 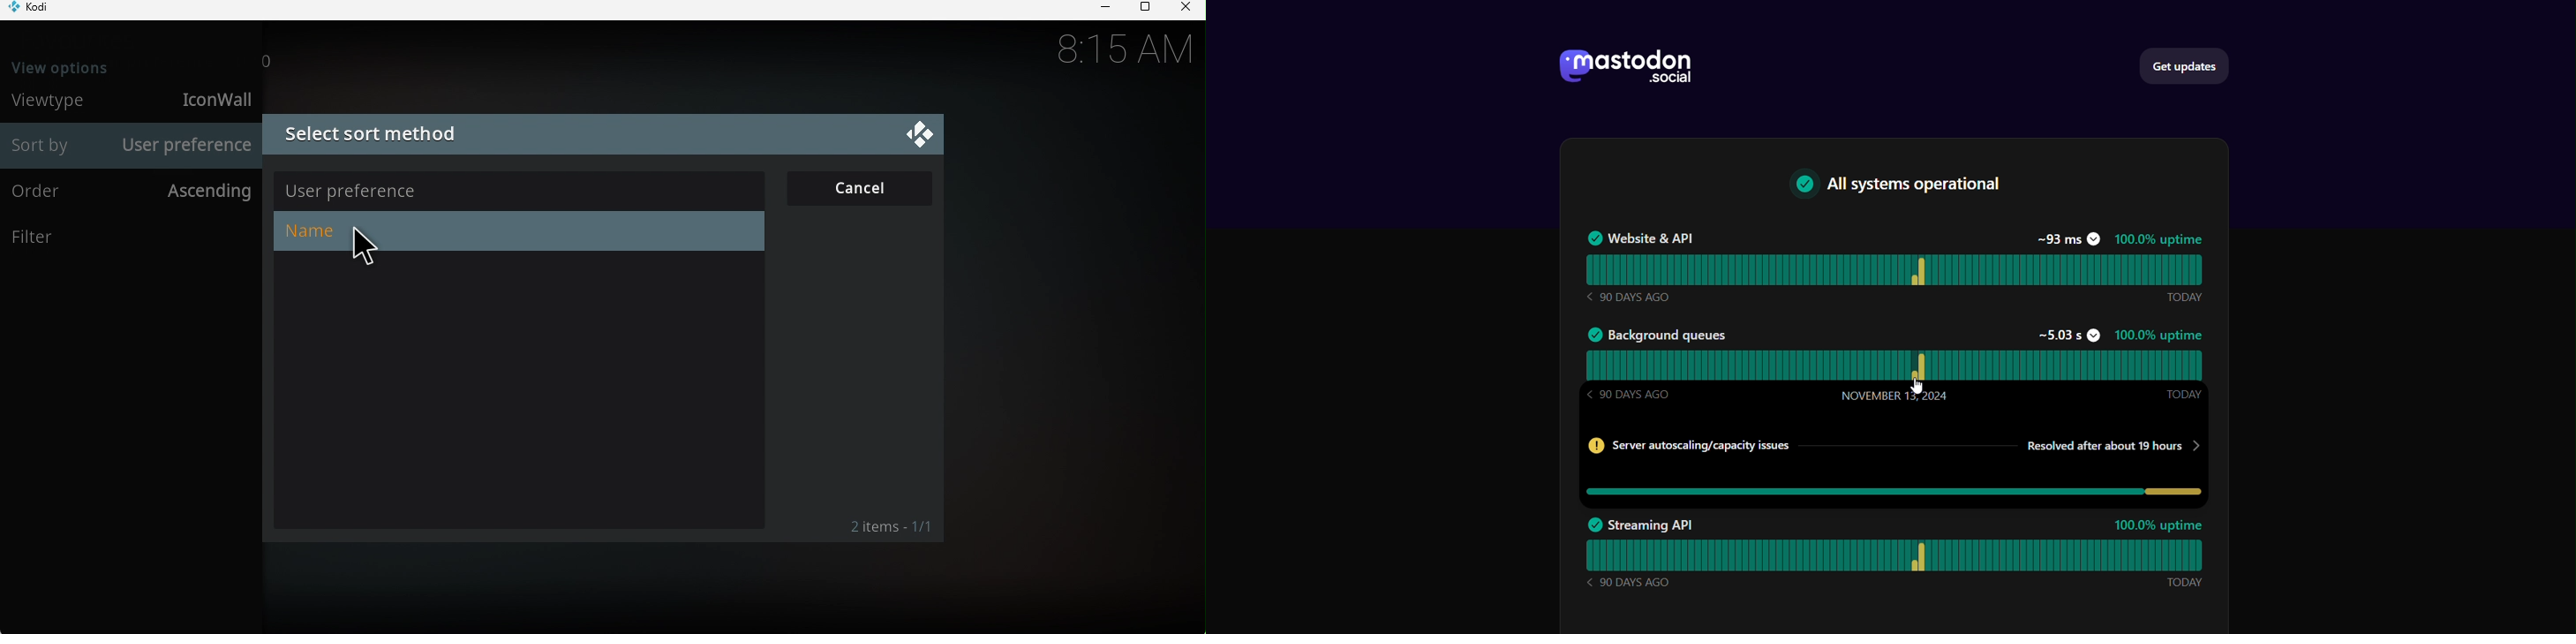 I want to click on Background queues, so click(x=1659, y=334).